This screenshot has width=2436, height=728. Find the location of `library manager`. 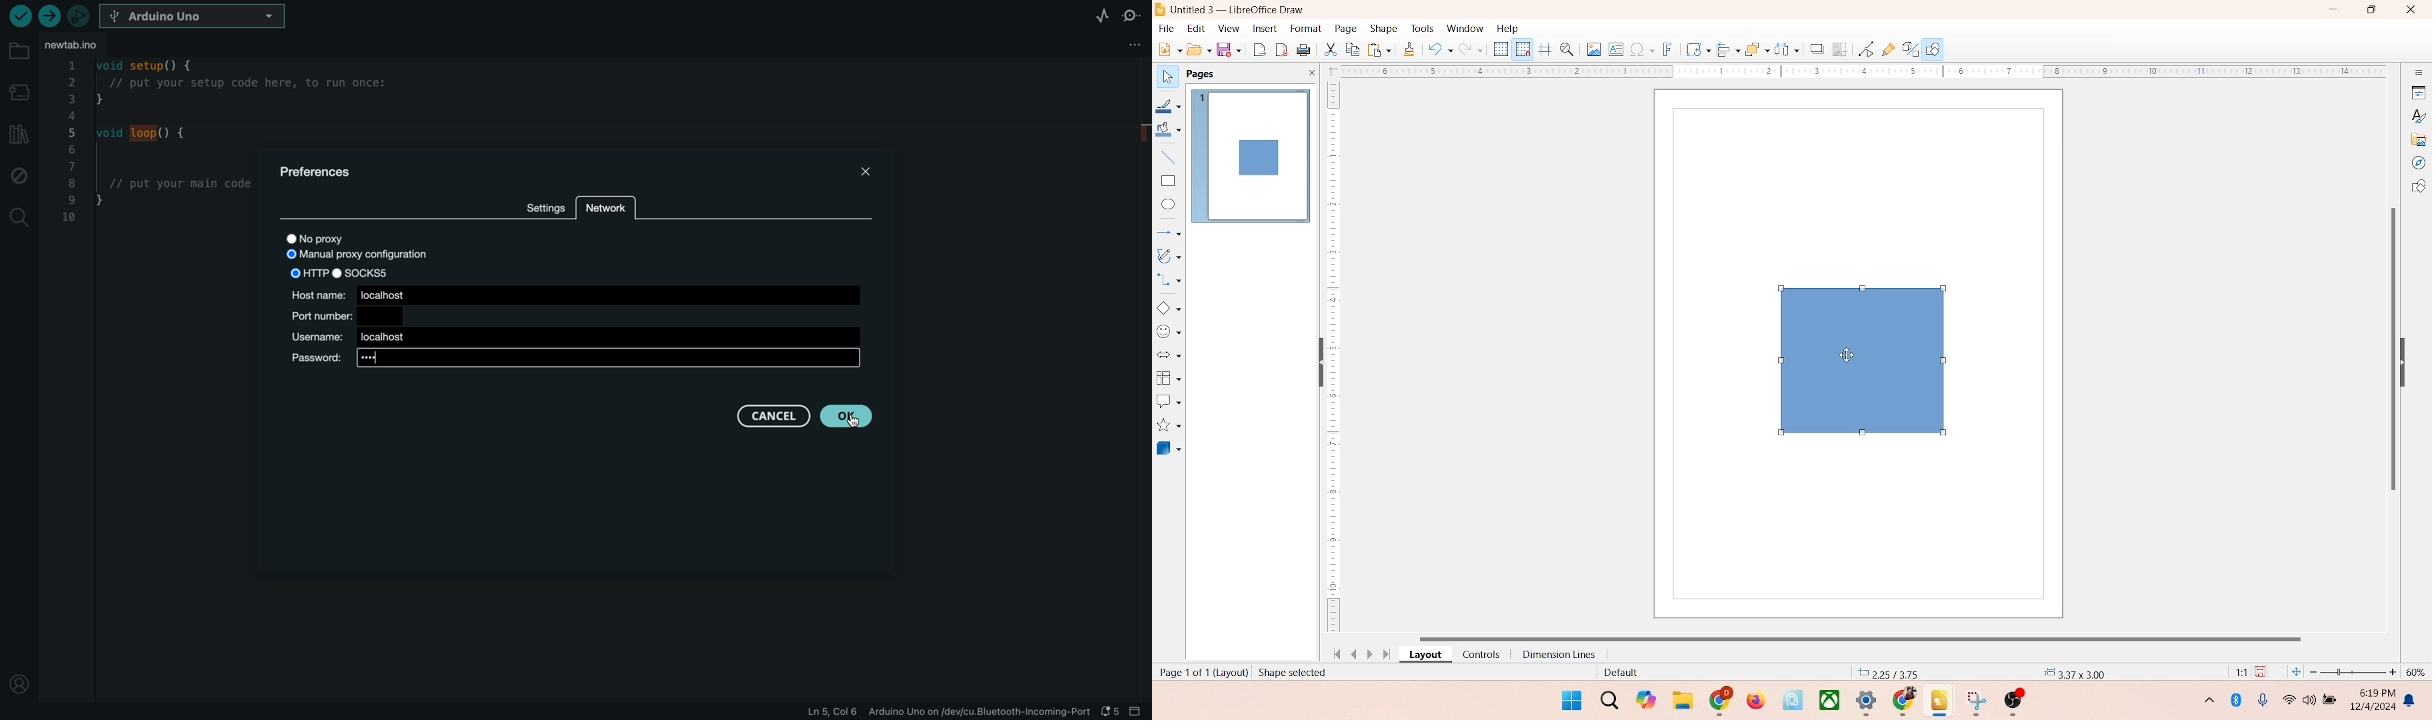

library manager is located at coordinates (18, 135).